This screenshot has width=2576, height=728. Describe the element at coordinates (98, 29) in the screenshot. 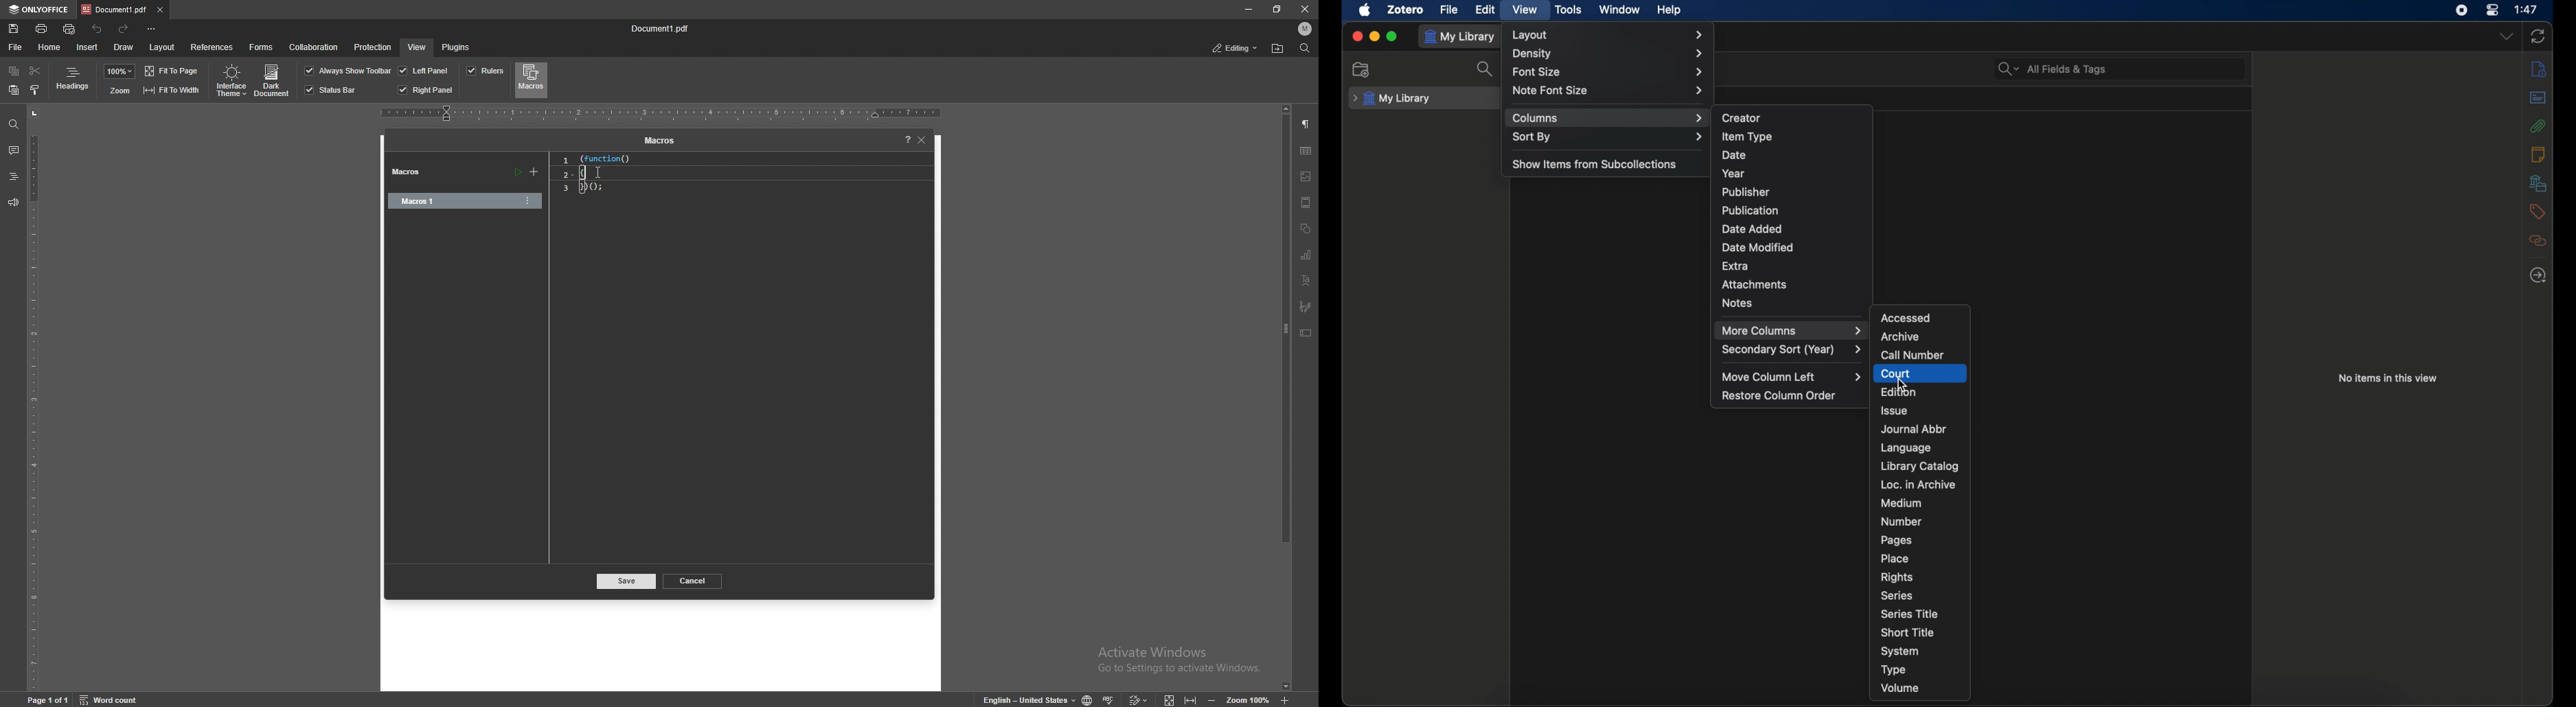

I see `undo` at that location.